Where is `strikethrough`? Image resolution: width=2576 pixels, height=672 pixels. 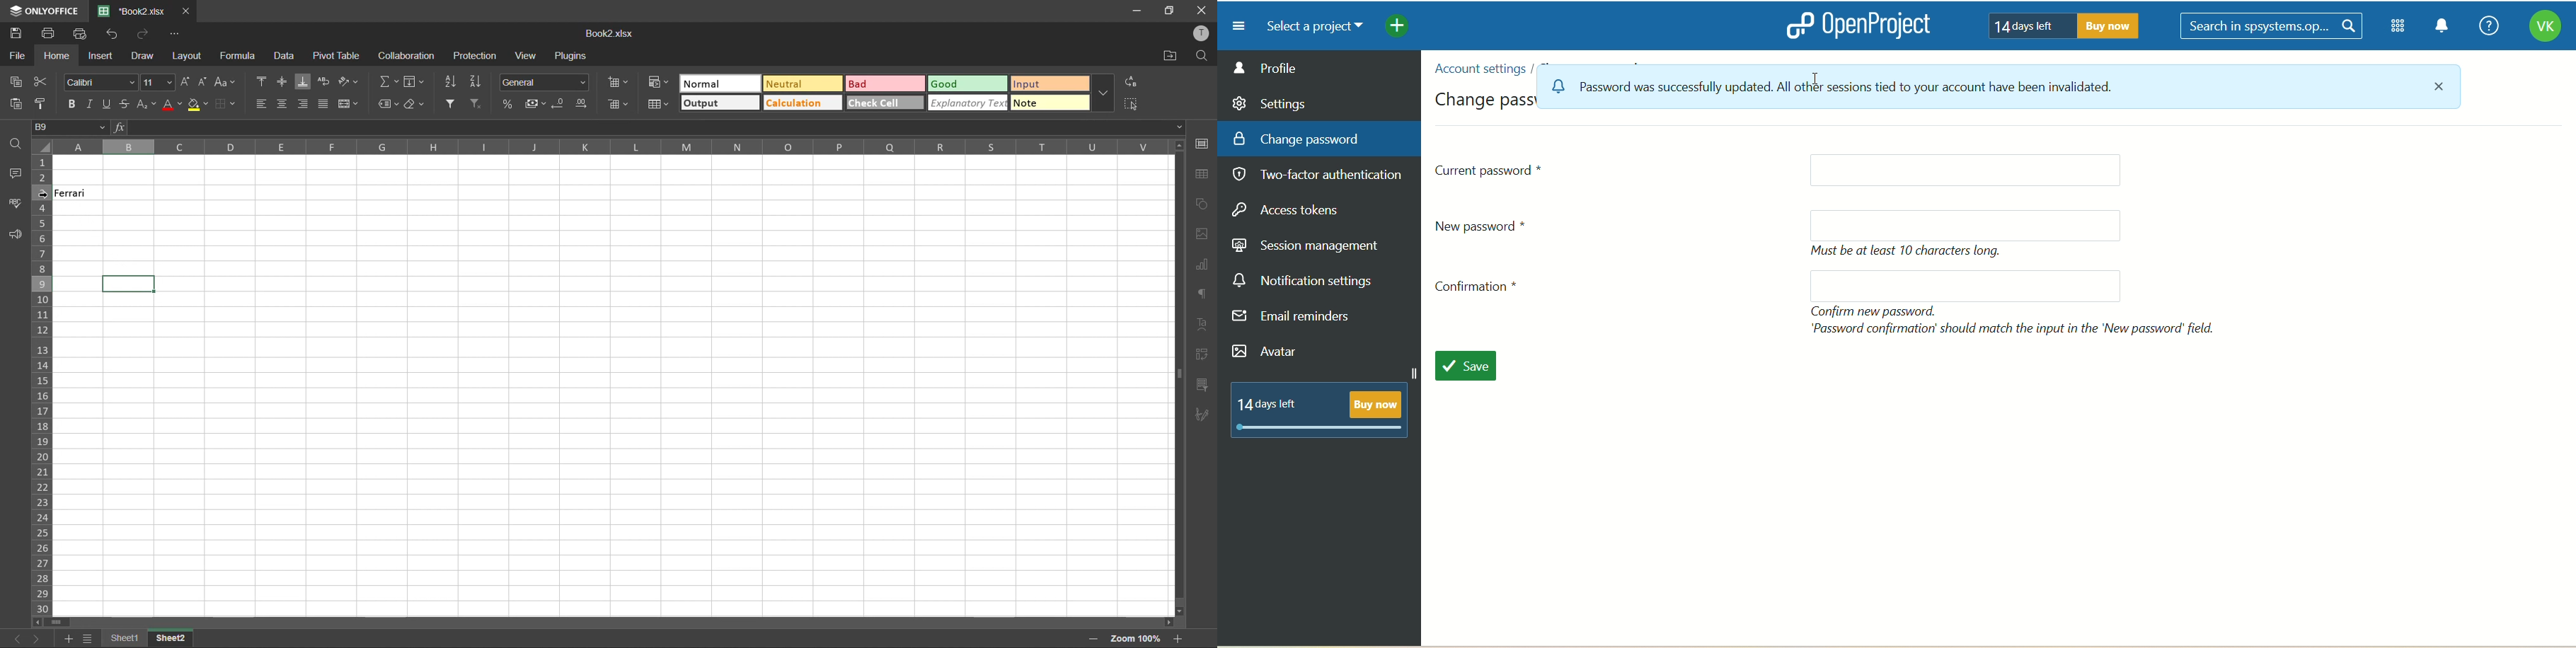
strikethrough is located at coordinates (128, 103).